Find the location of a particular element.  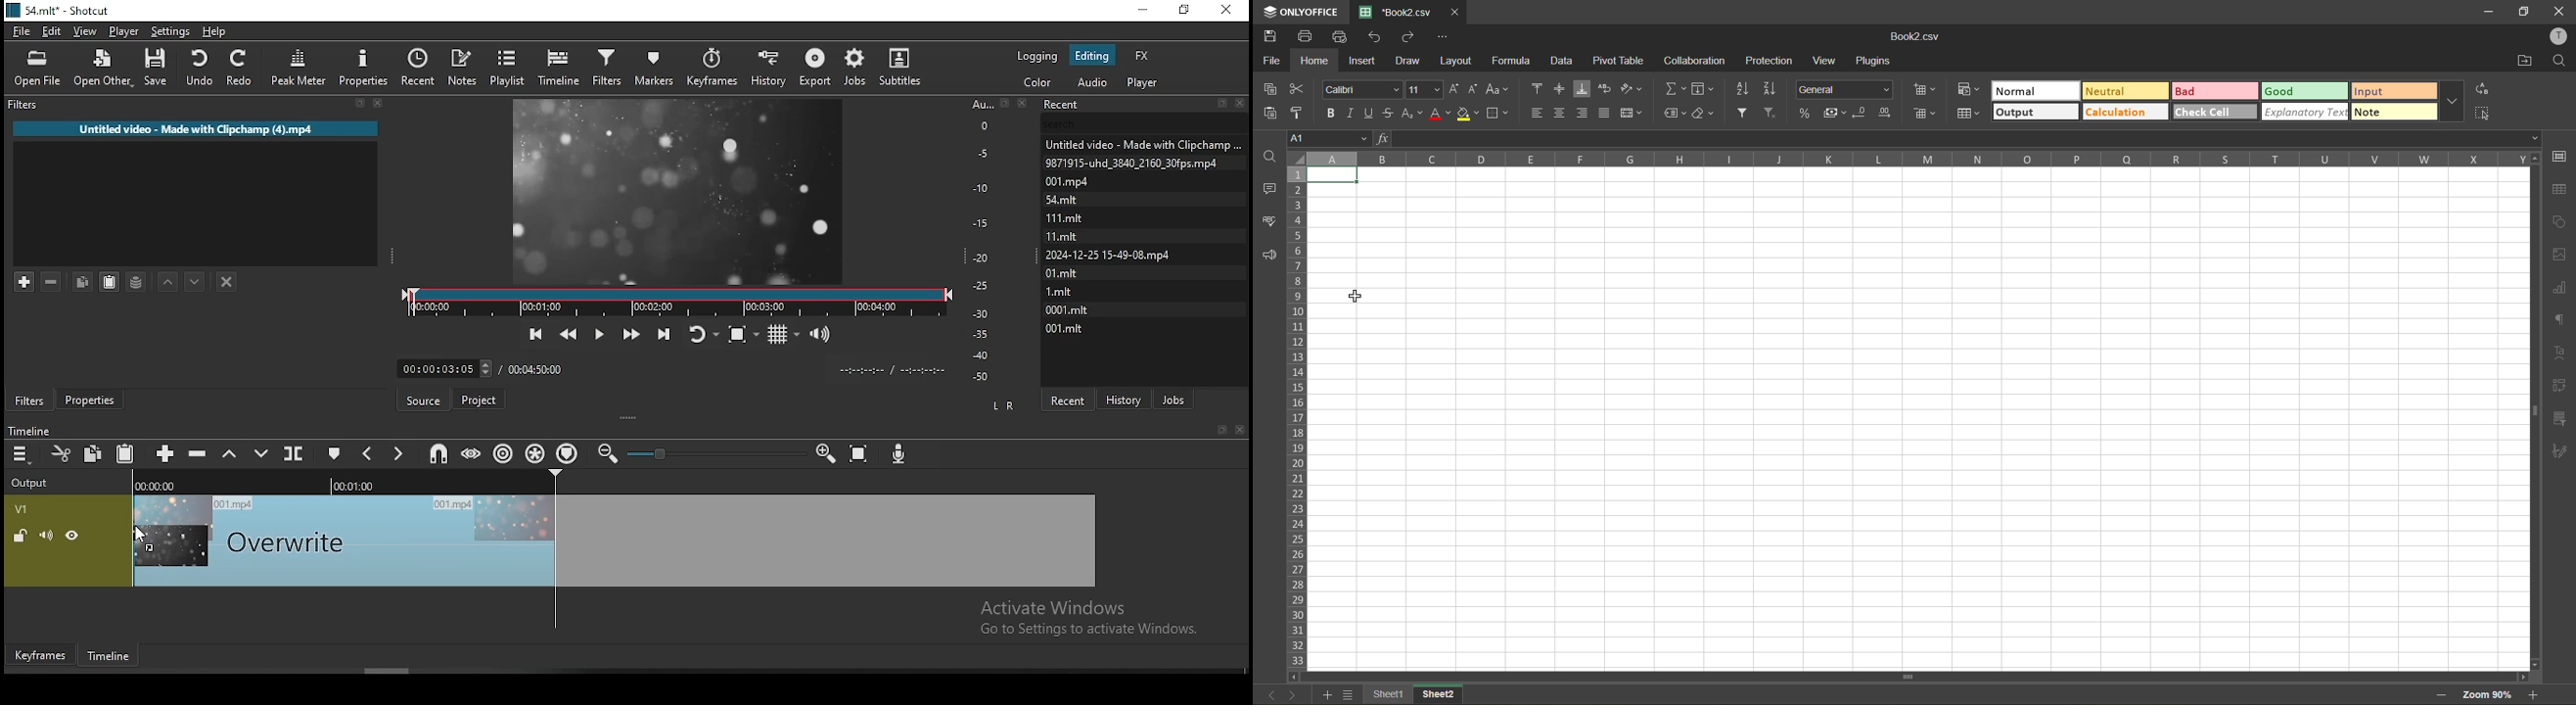

insert cells  is located at coordinates (1926, 90).